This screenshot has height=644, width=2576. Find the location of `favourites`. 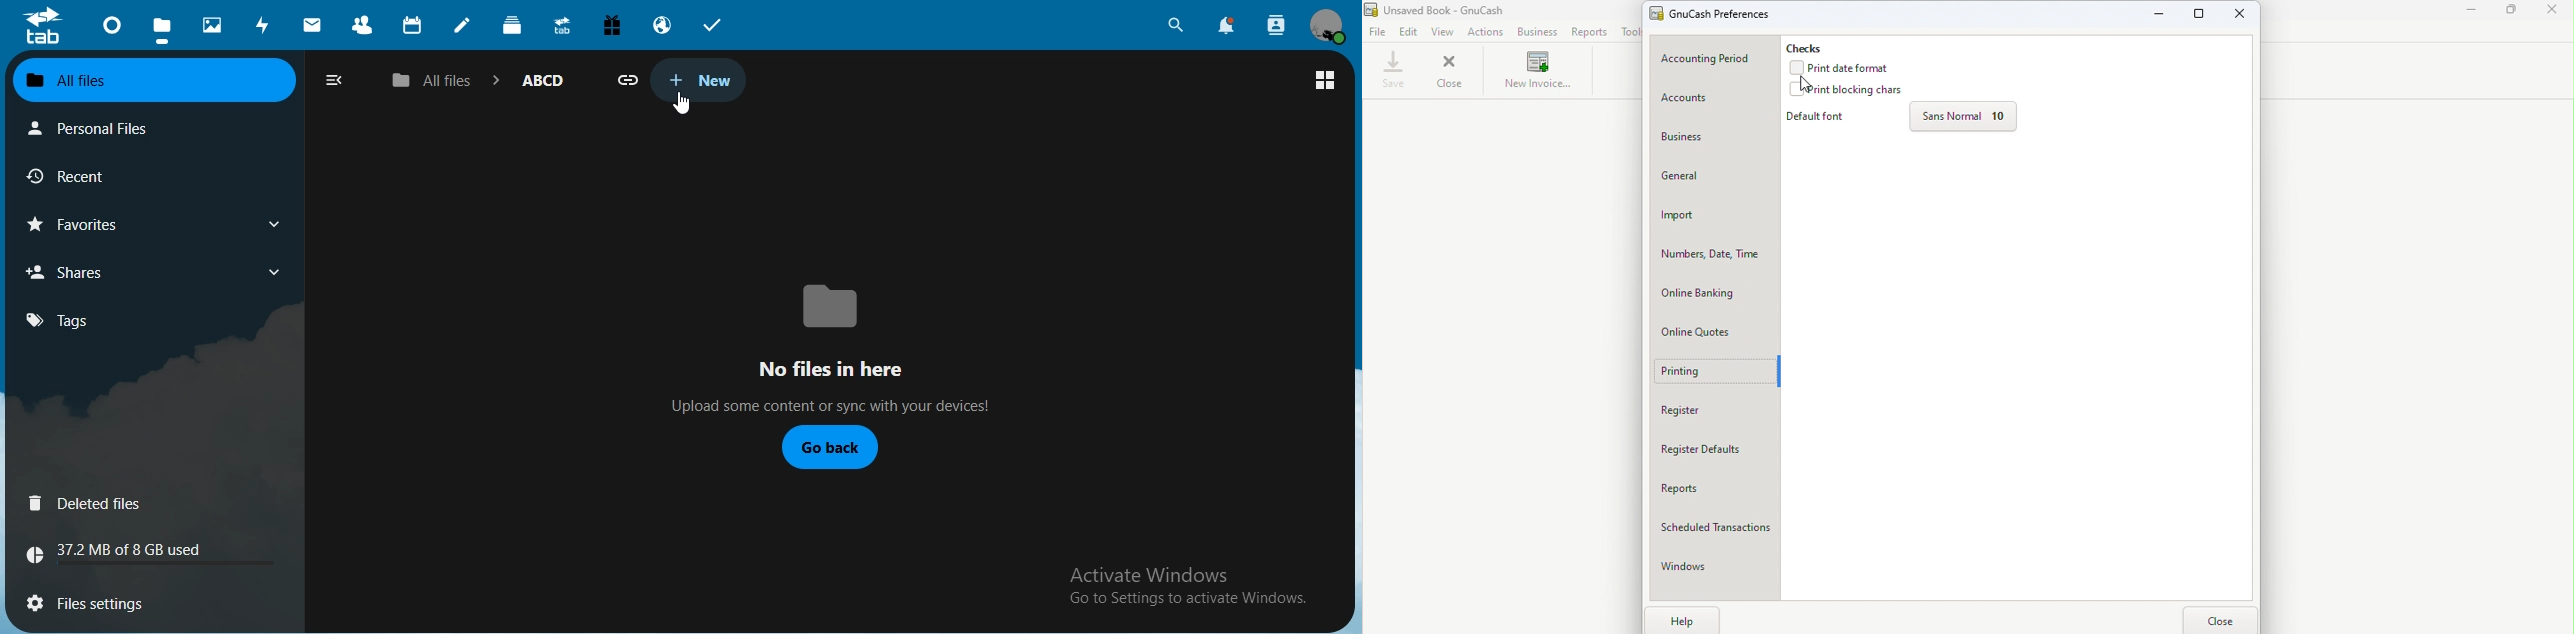

favourites is located at coordinates (83, 225).